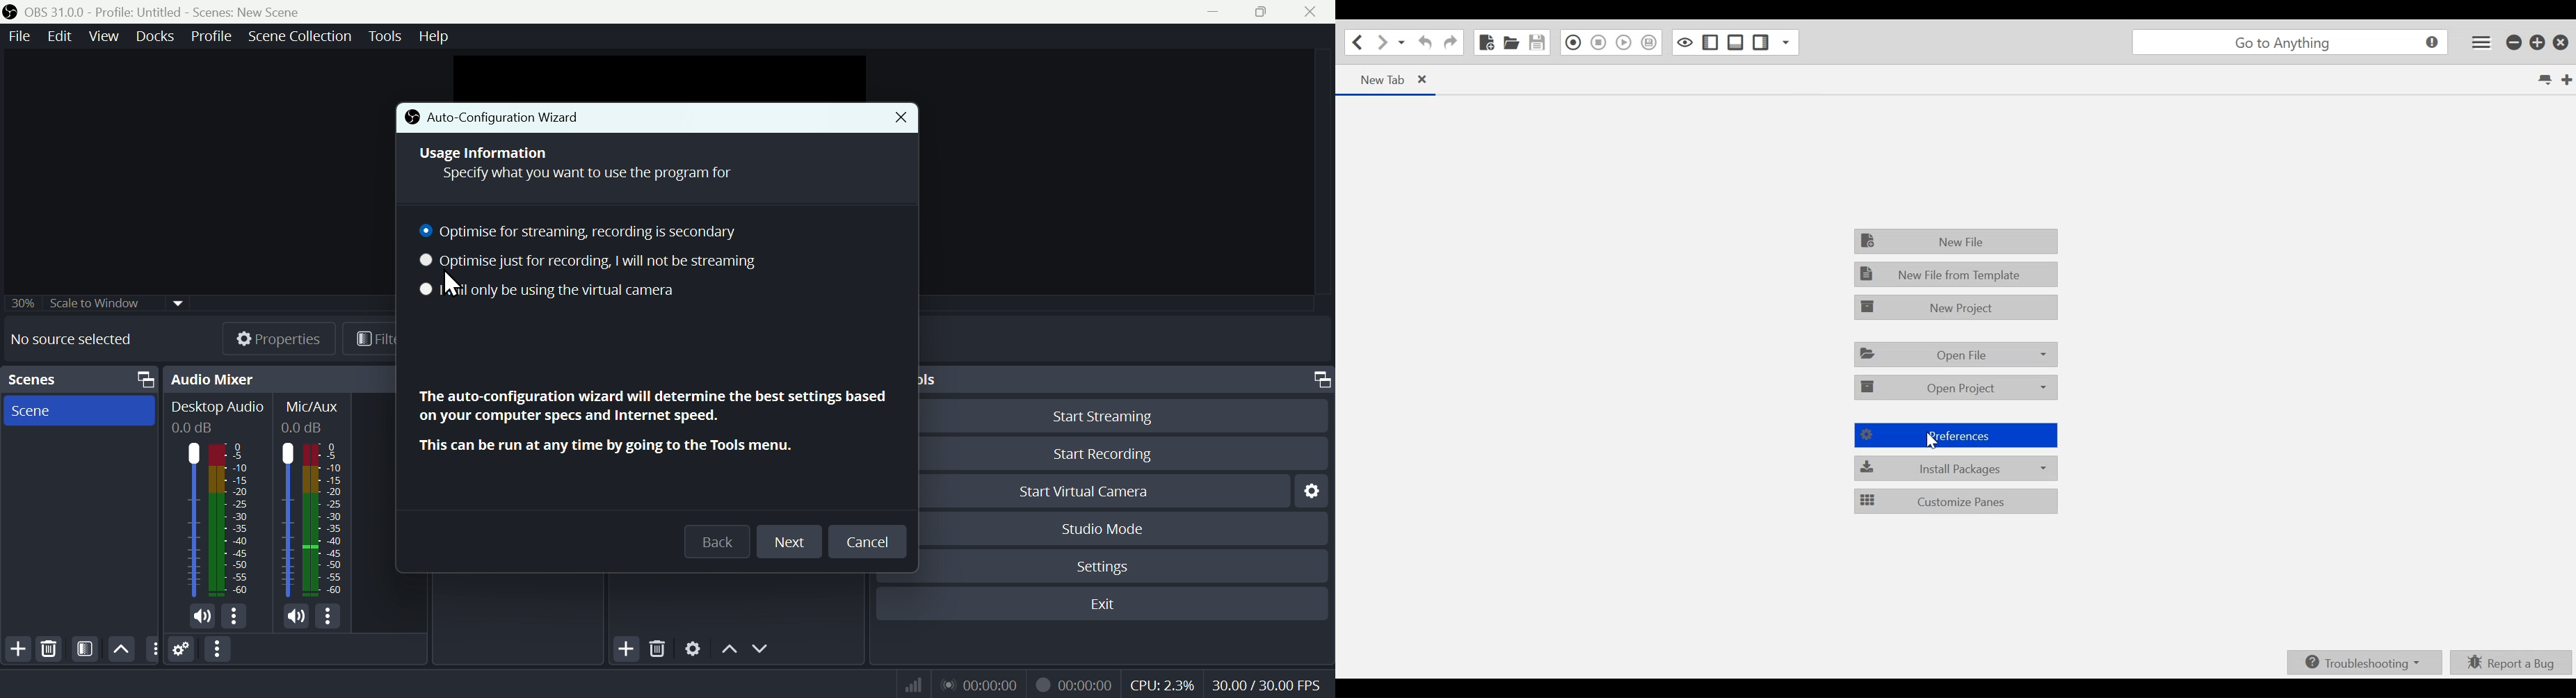 Image resolution: width=2576 pixels, height=700 pixels. Describe the element at coordinates (116, 302) in the screenshot. I see `30% scale widow ` at that location.